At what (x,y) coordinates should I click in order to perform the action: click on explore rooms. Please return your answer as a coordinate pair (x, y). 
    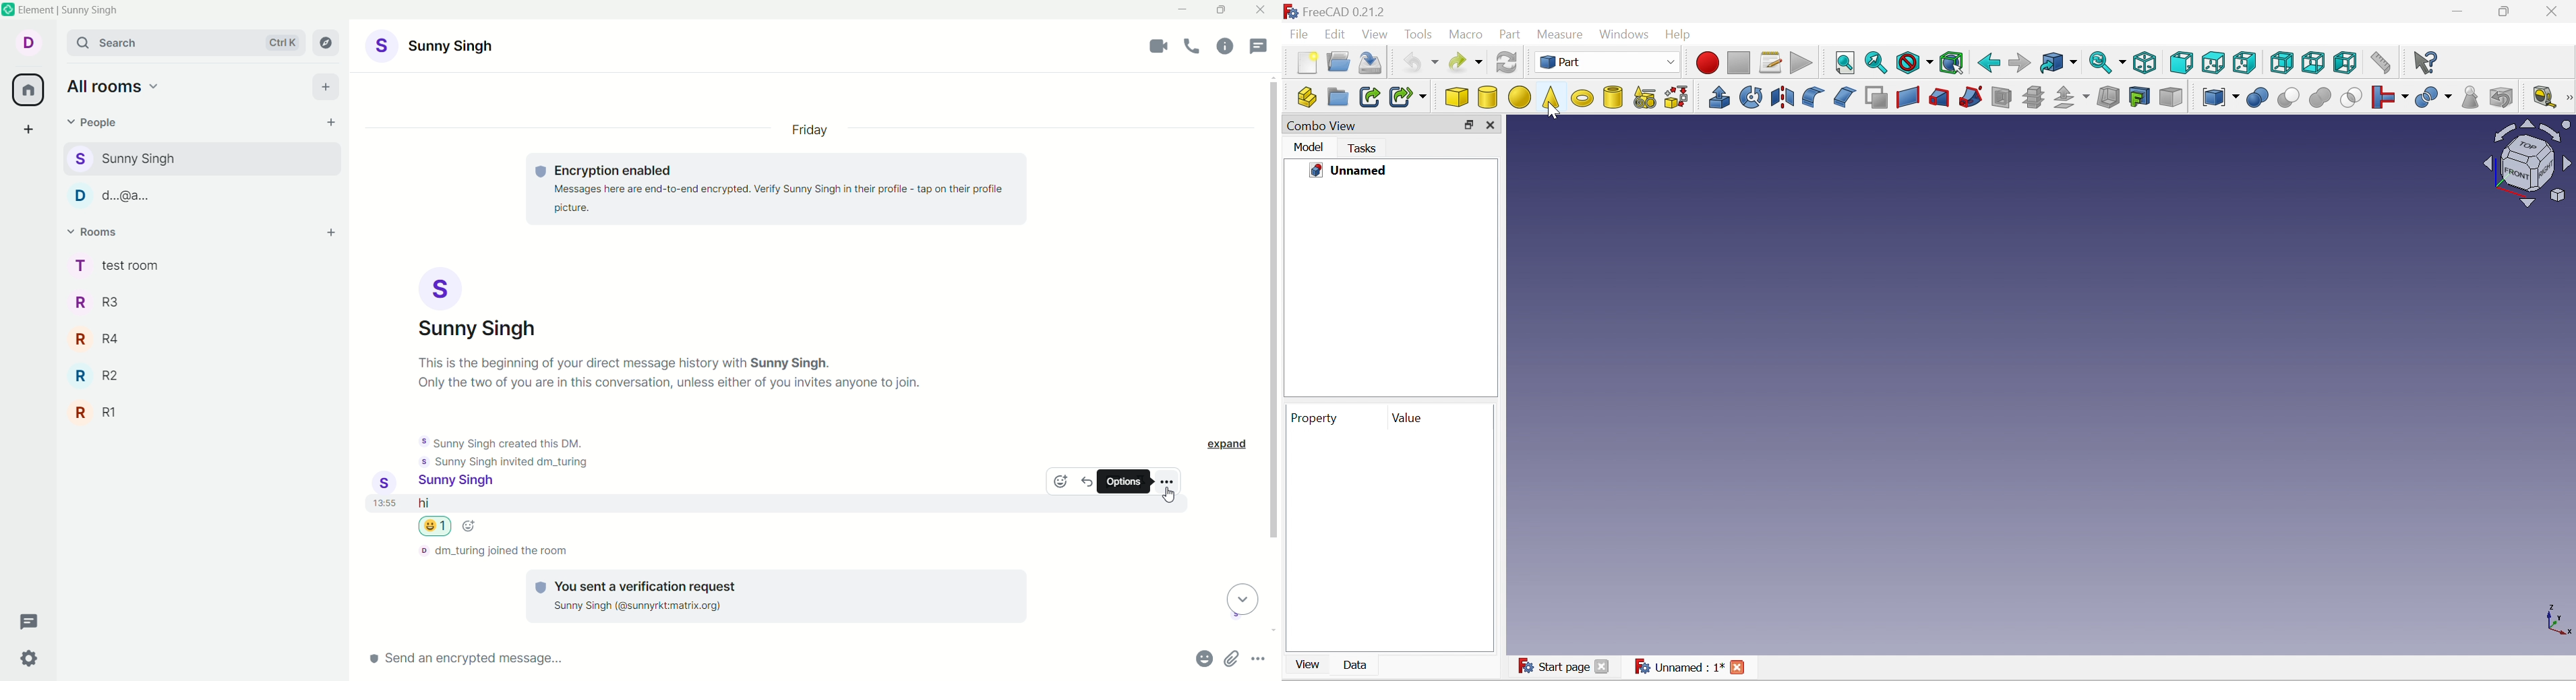
    Looking at the image, I should click on (326, 44).